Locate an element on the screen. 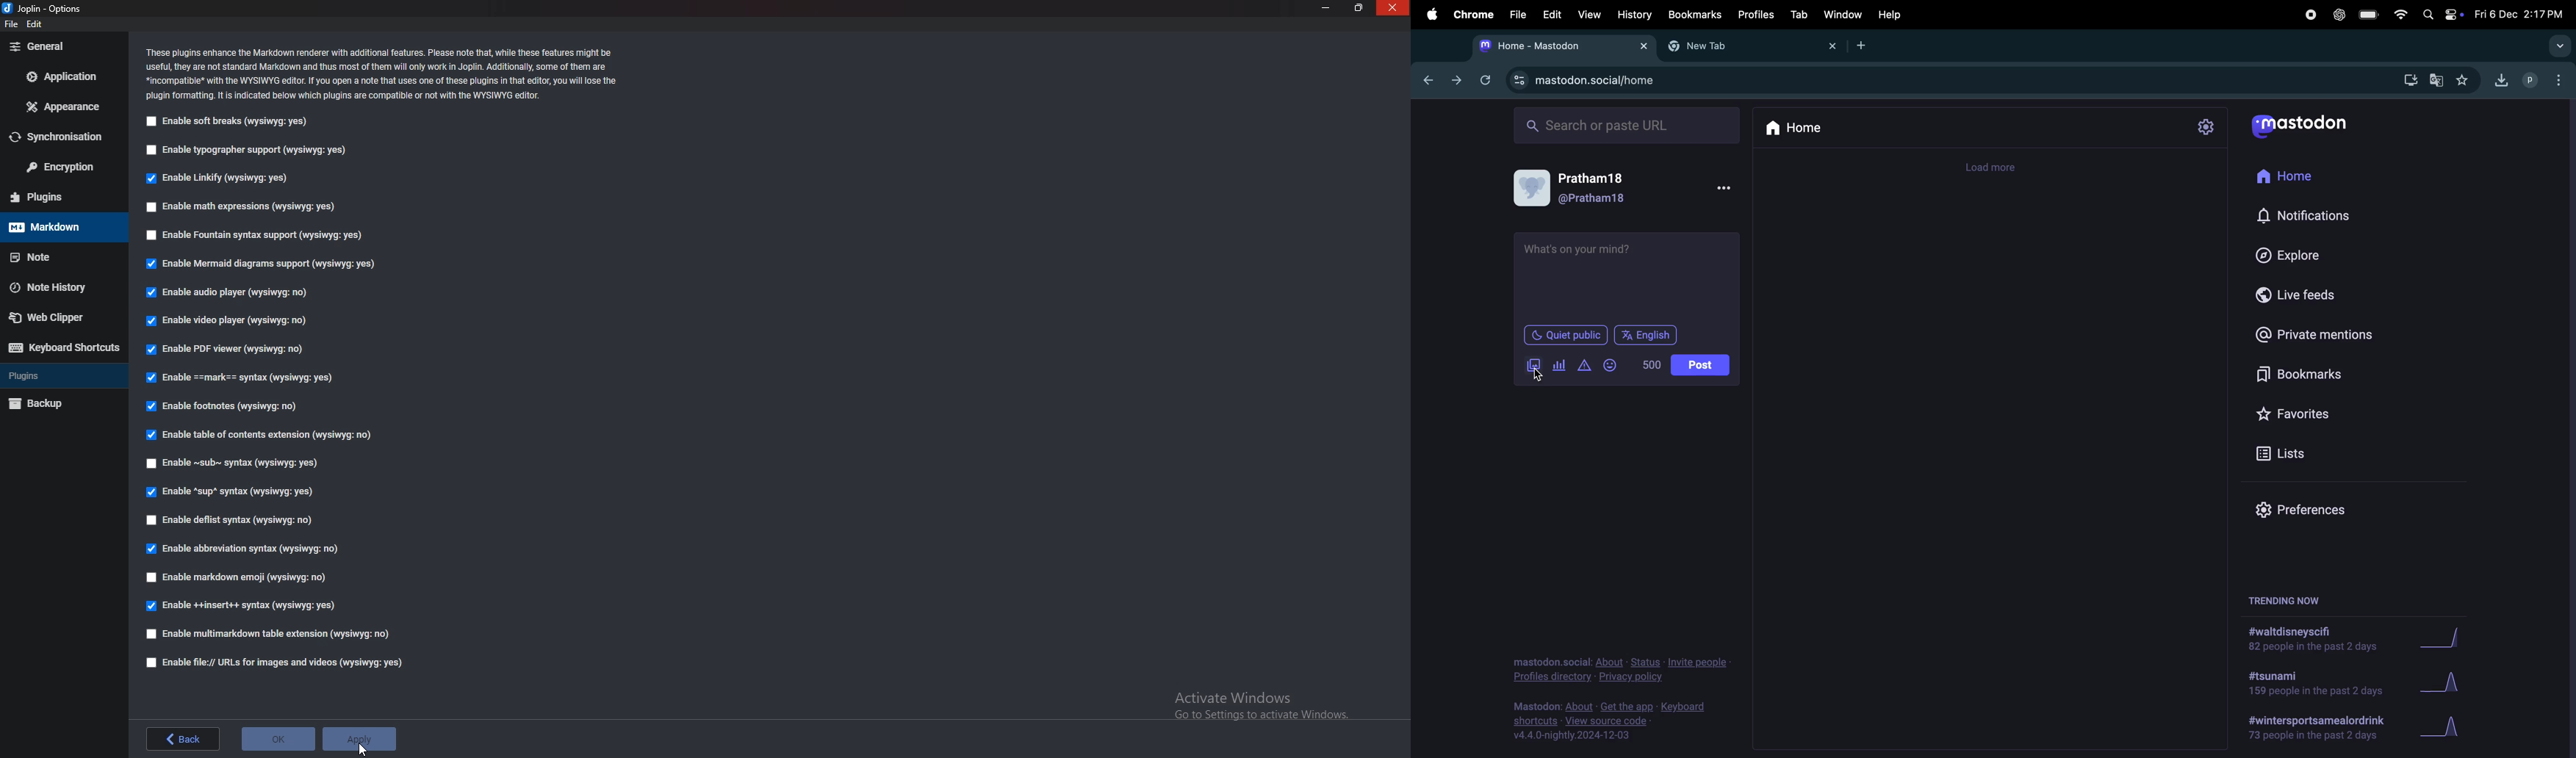  tab is located at coordinates (1798, 15).